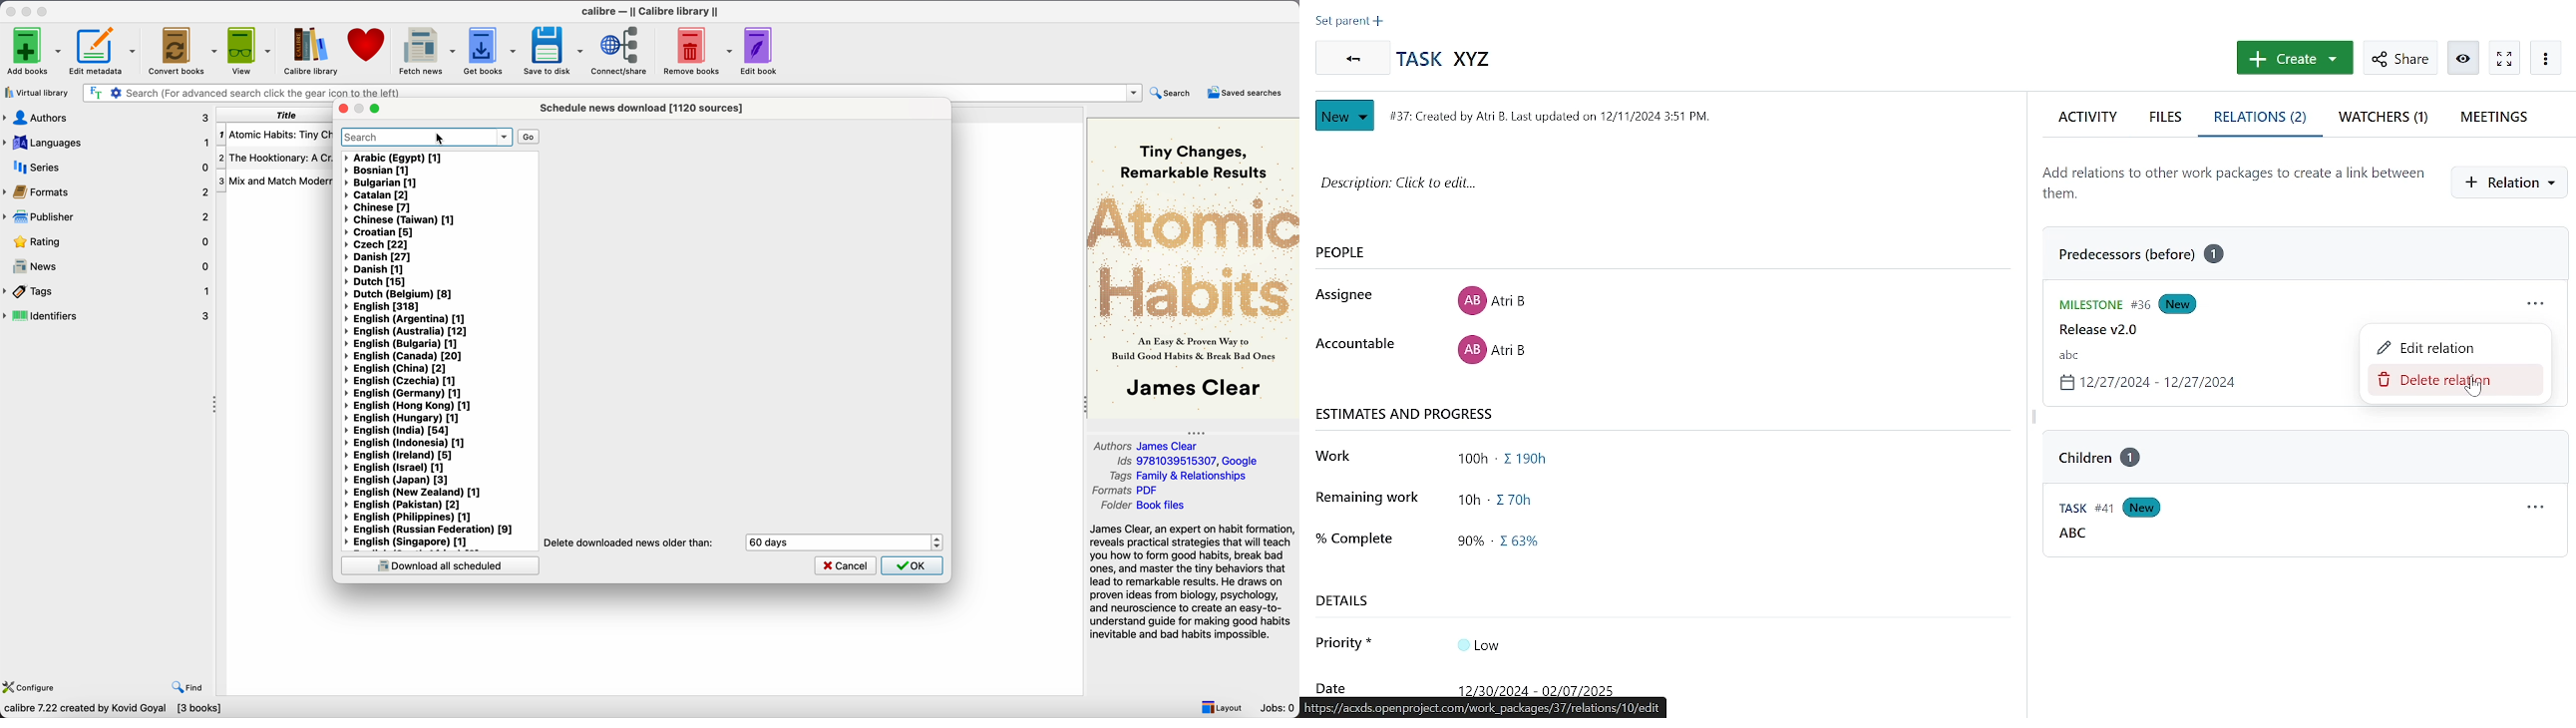  I want to click on connect/share, so click(622, 50).